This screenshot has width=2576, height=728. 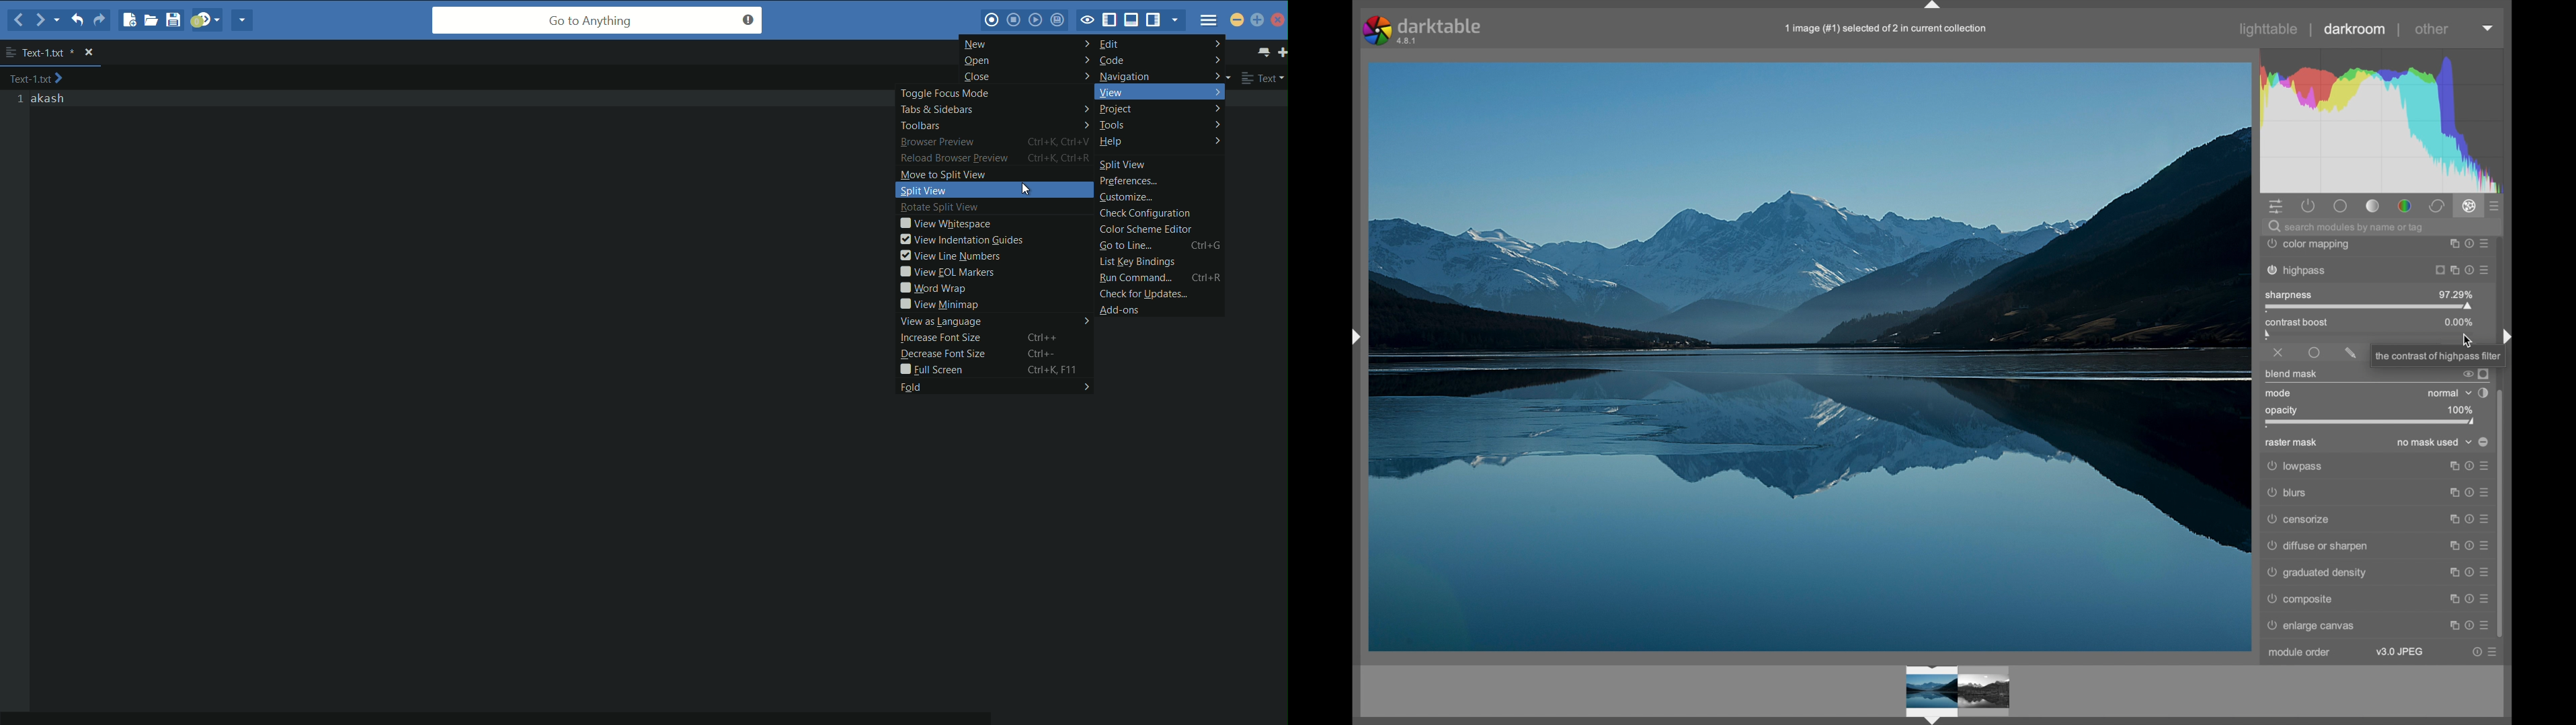 What do you see at coordinates (995, 223) in the screenshot?
I see `view whitespace` at bounding box center [995, 223].